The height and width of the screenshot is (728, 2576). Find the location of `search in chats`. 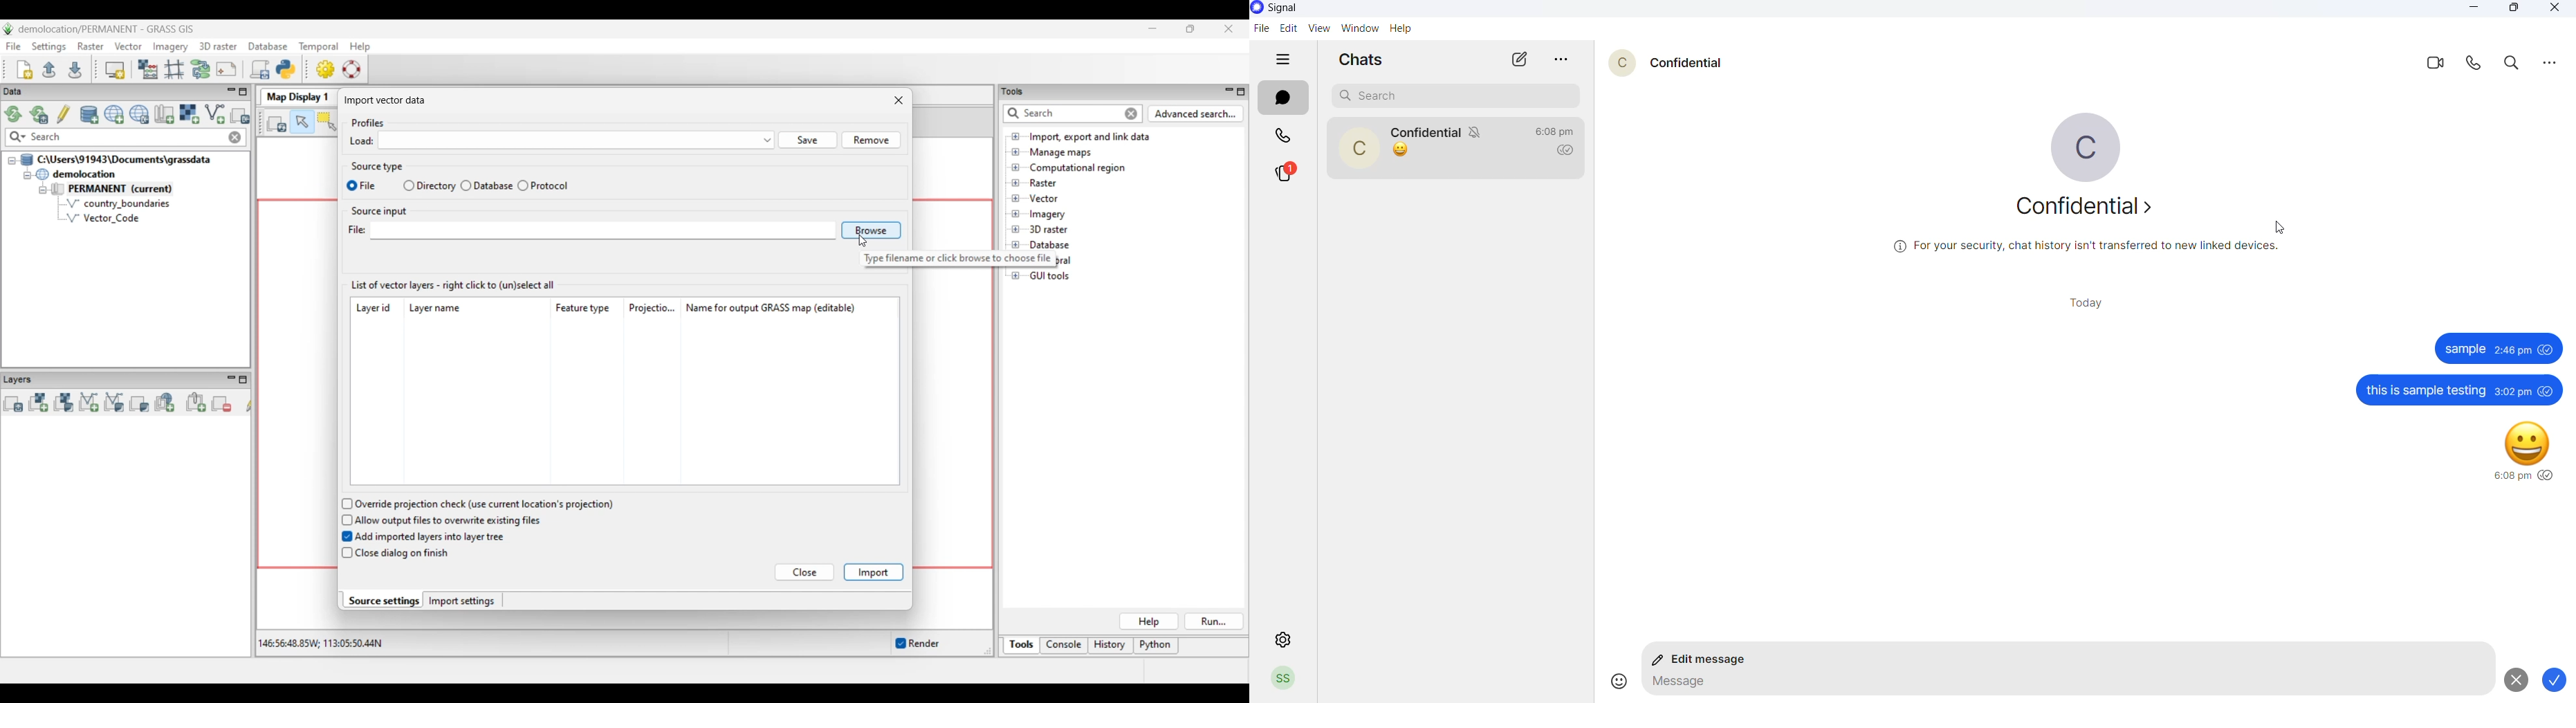

search in chats is located at coordinates (2512, 65).